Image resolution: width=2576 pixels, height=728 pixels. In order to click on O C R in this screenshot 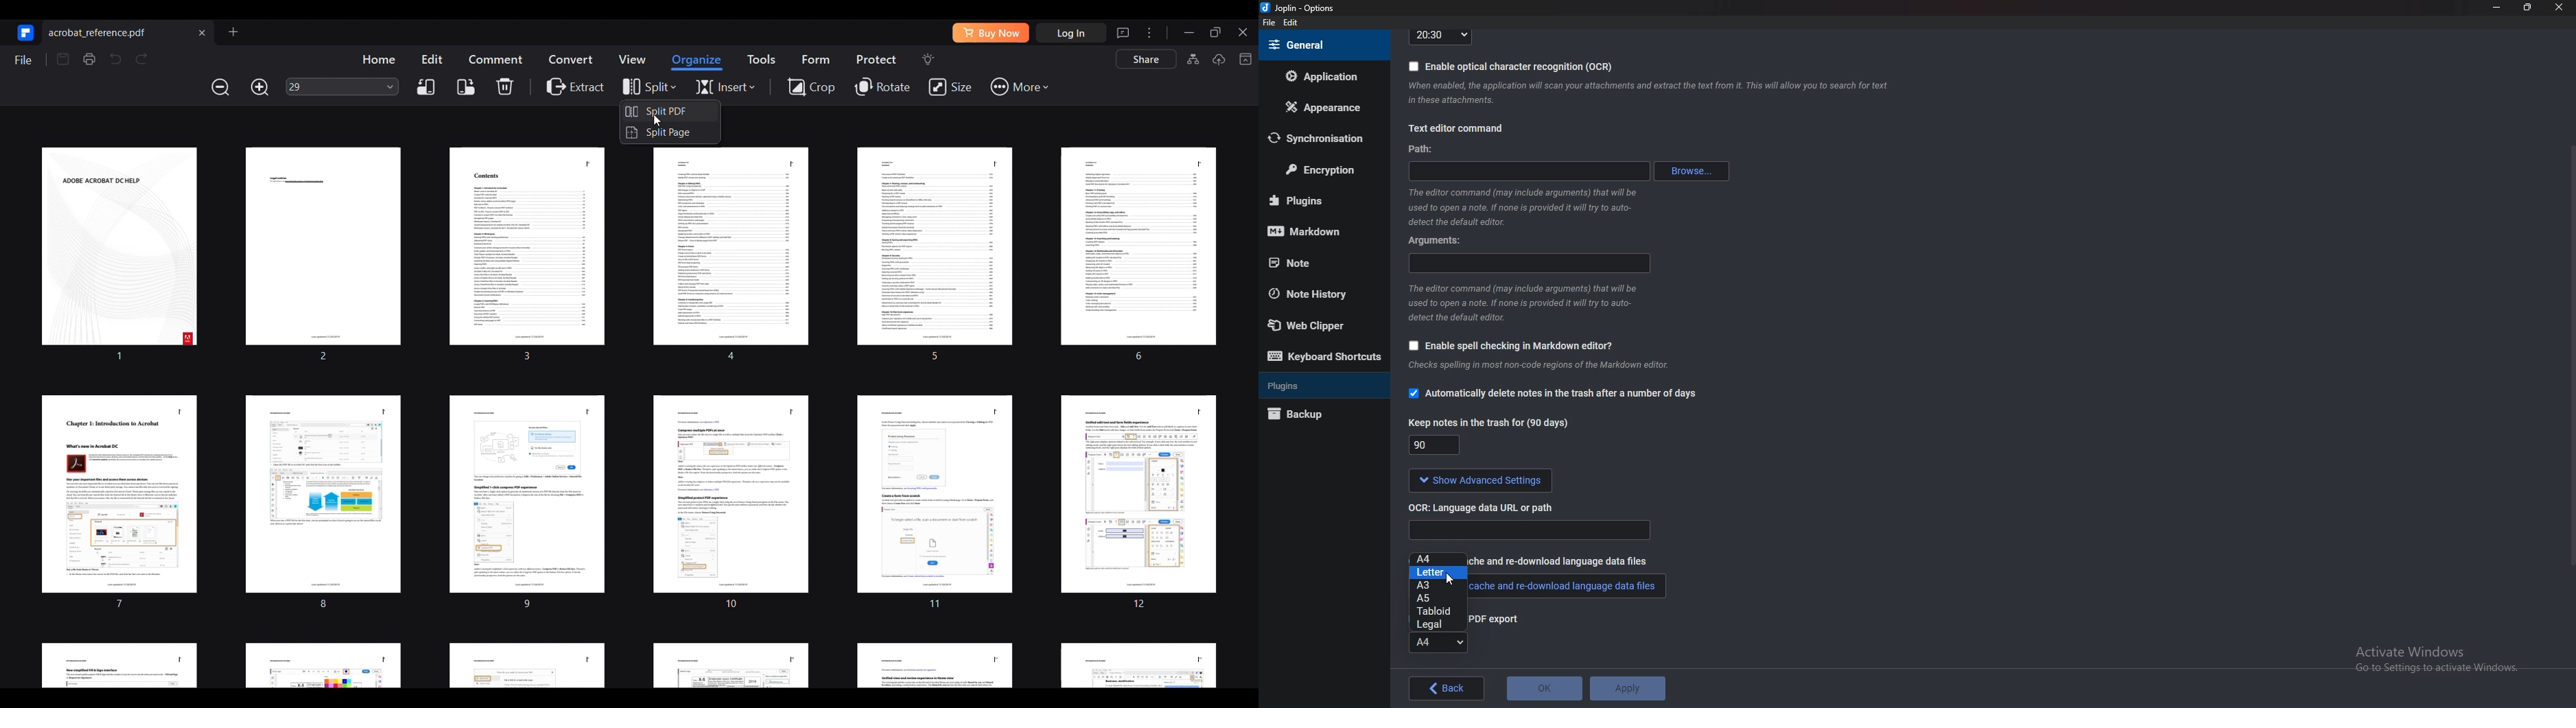, I will do `click(1487, 506)`.